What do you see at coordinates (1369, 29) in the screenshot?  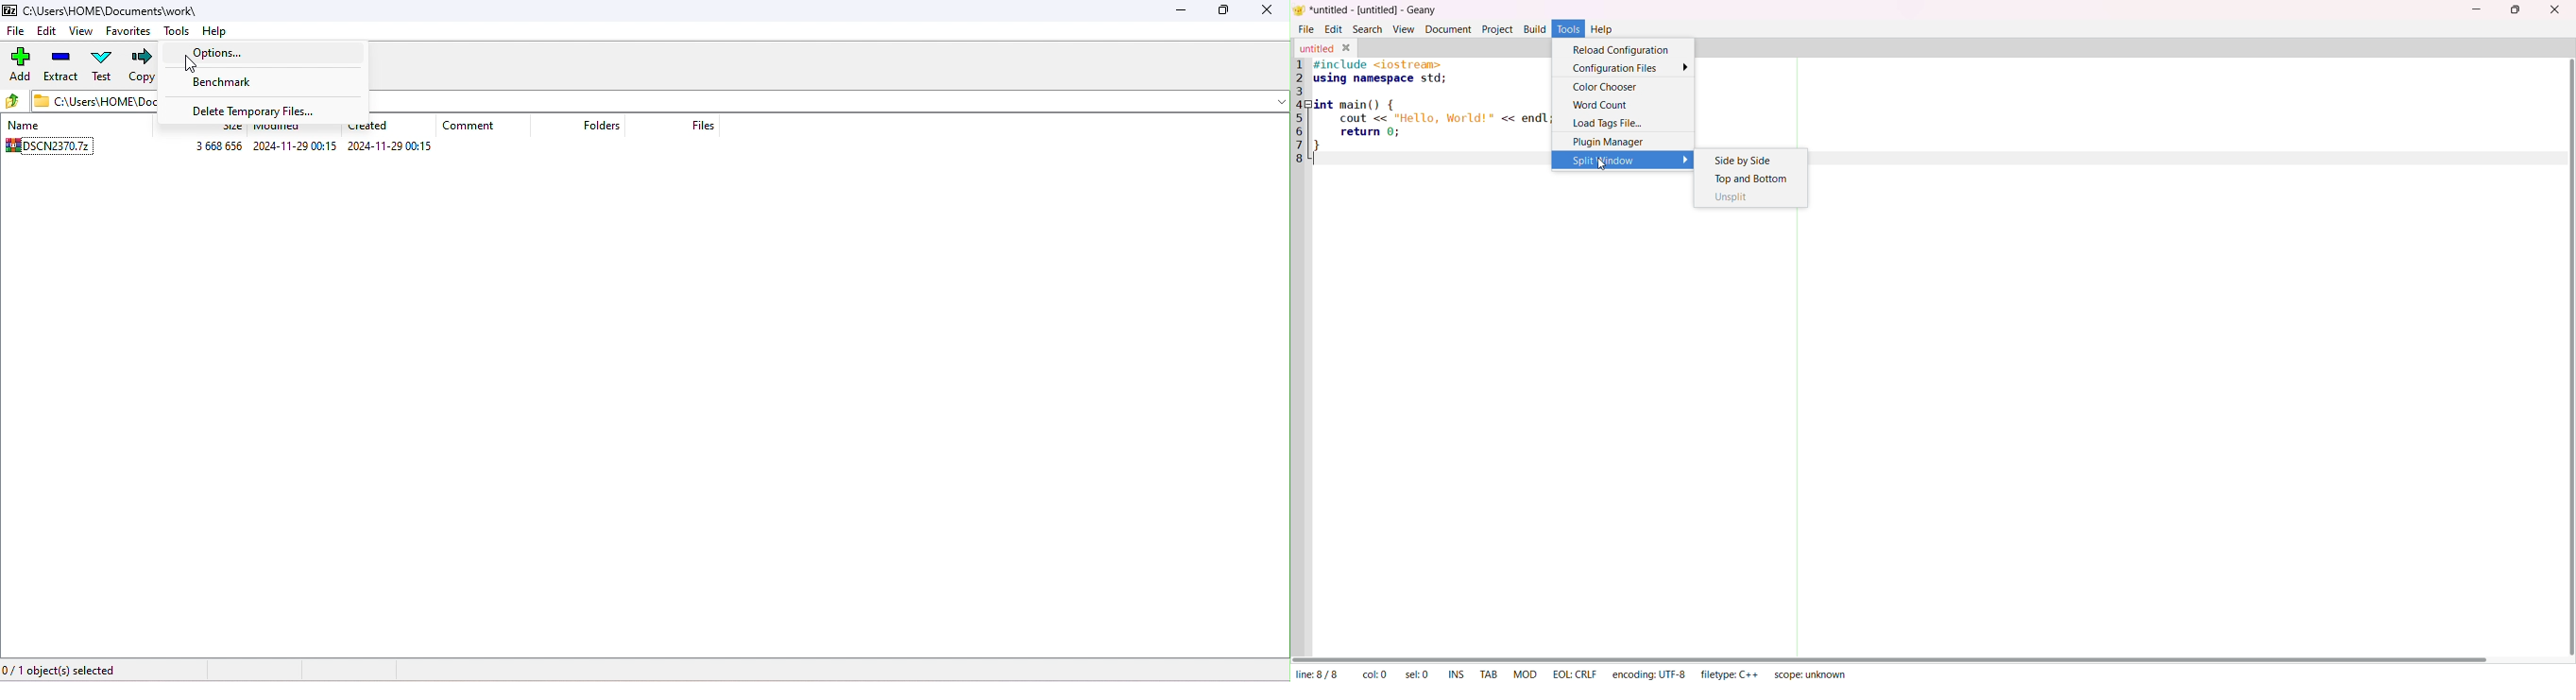 I see `Search` at bounding box center [1369, 29].